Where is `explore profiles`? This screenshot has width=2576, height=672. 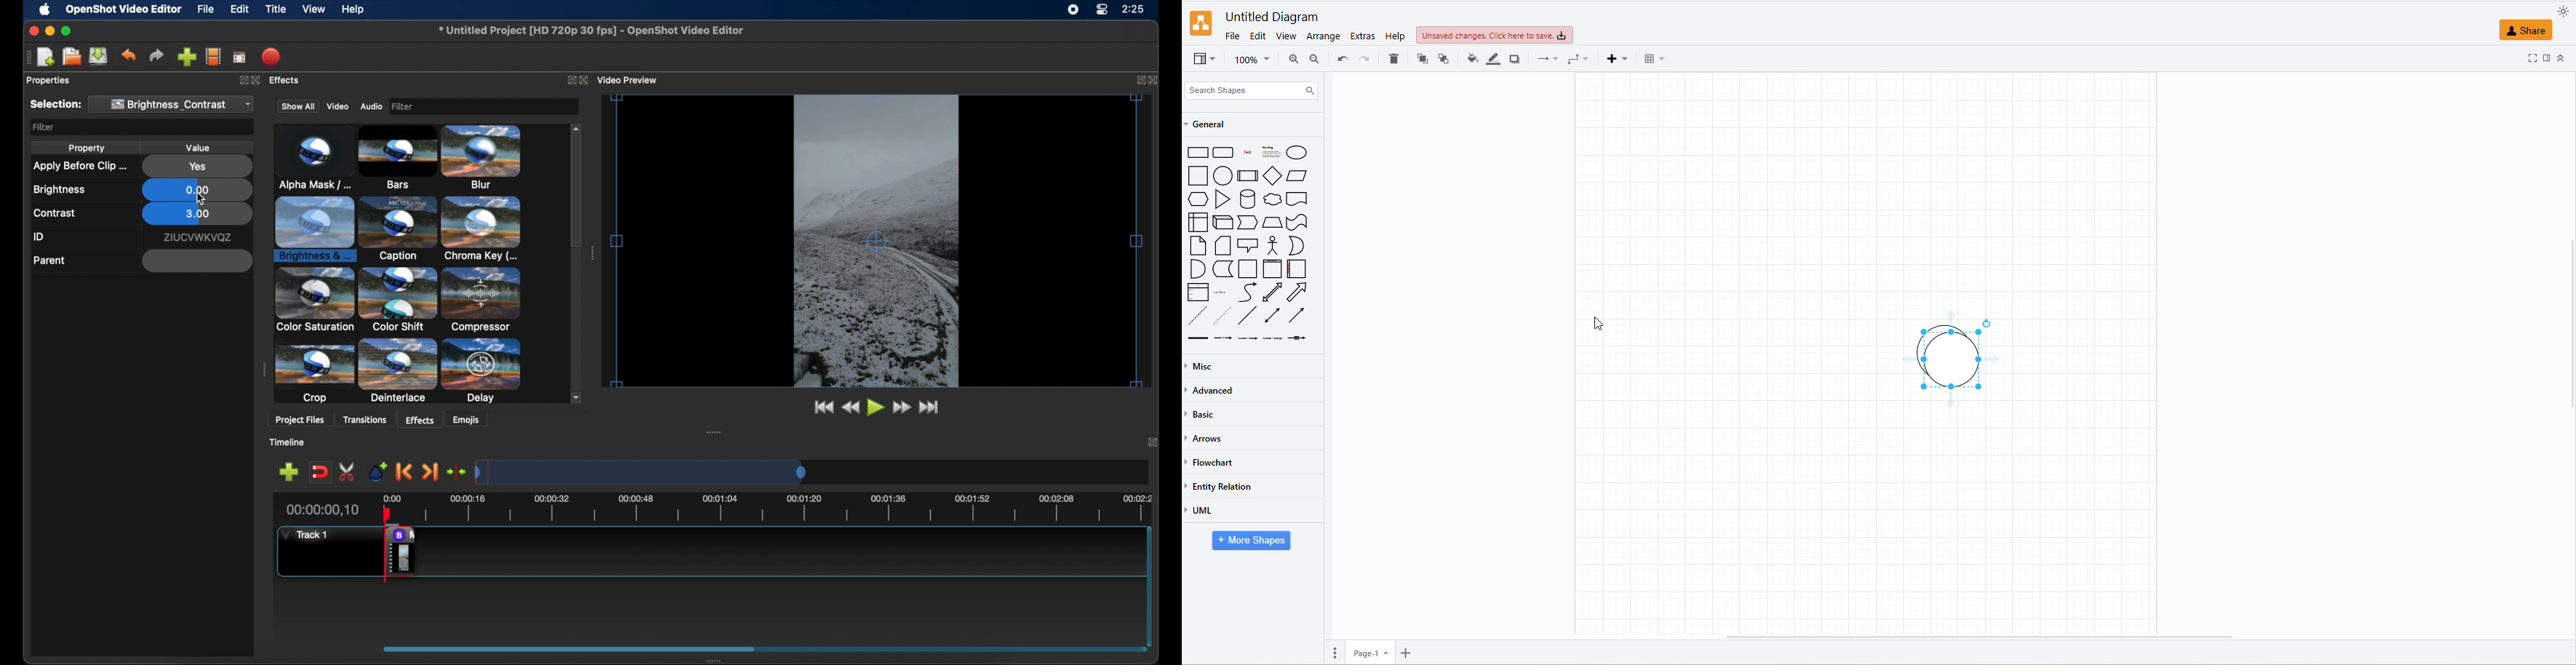
explore profiles is located at coordinates (214, 57).